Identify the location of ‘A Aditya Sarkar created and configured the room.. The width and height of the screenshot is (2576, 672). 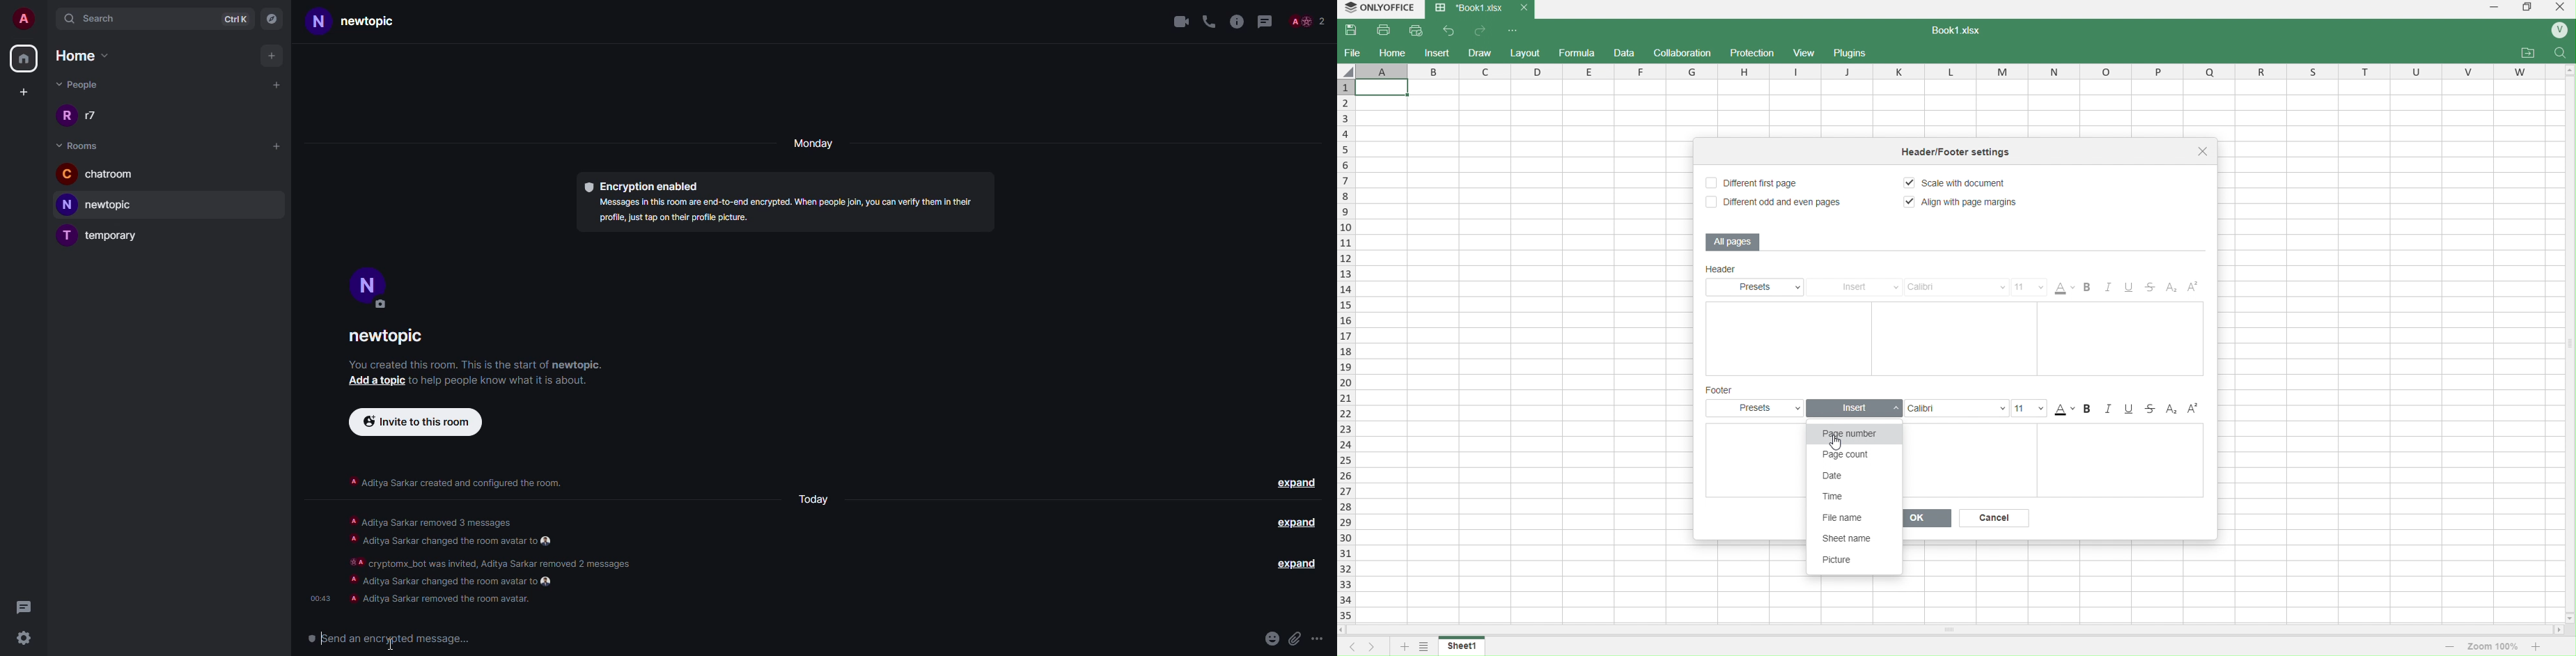
(455, 479).